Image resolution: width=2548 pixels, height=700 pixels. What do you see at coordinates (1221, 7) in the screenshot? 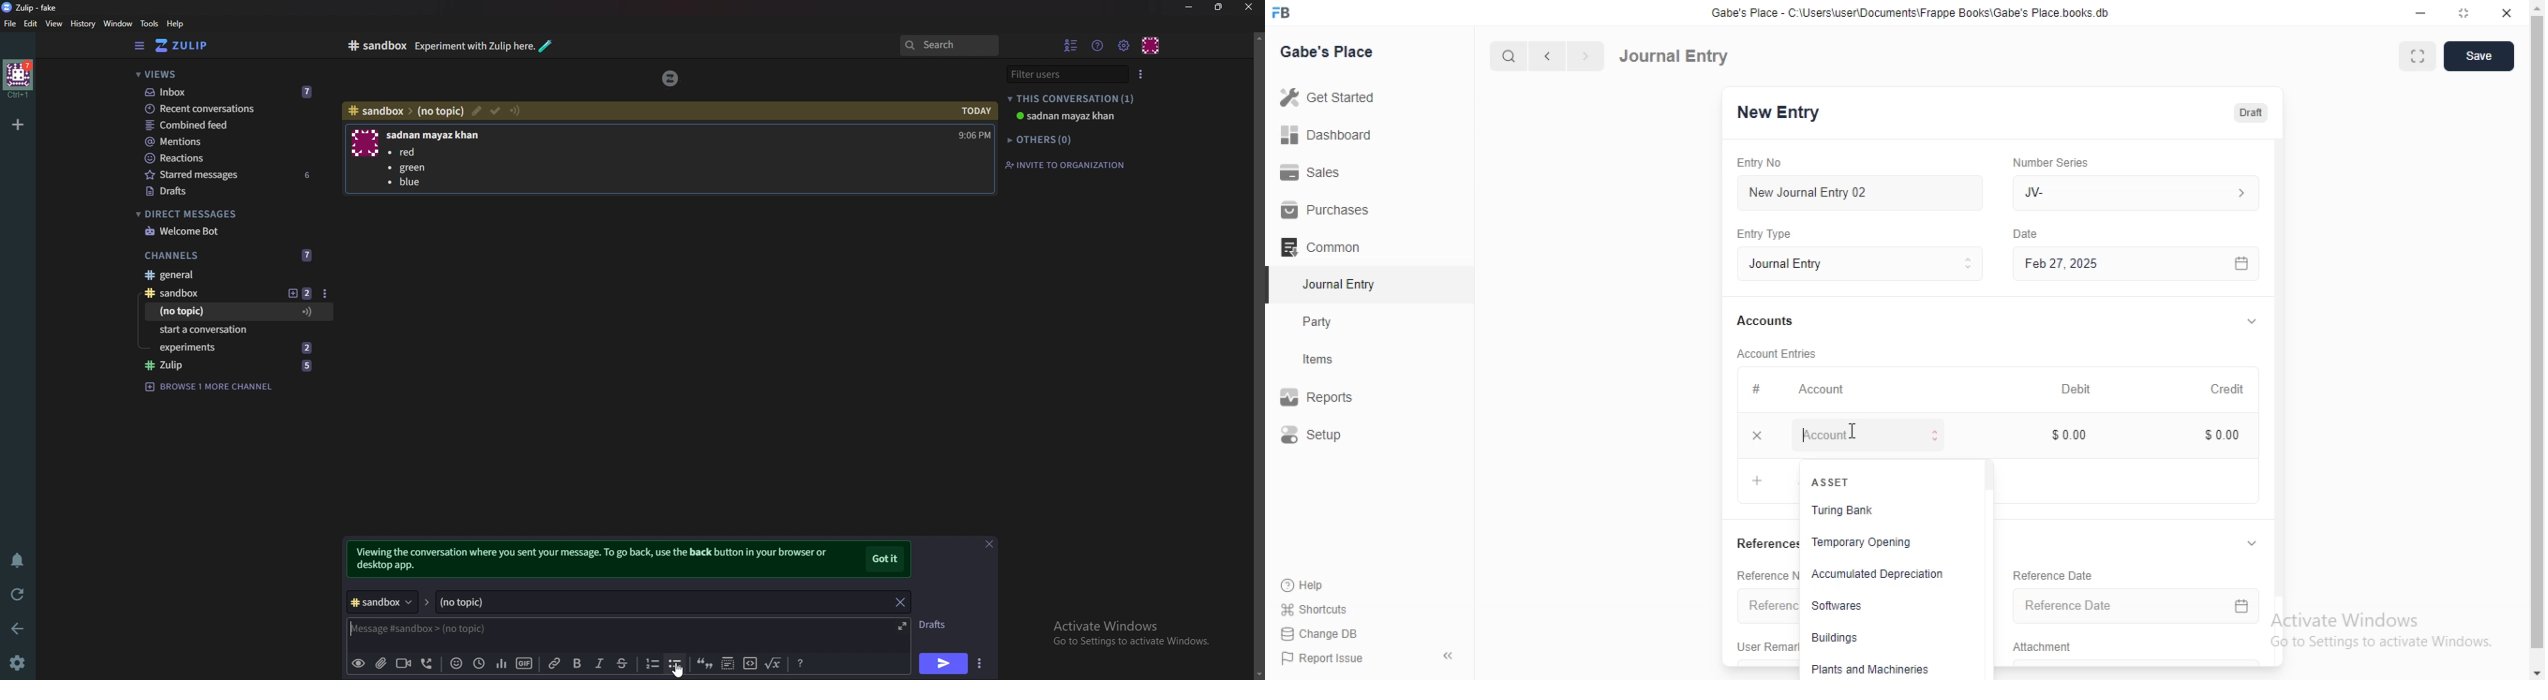
I see `Resize` at bounding box center [1221, 7].